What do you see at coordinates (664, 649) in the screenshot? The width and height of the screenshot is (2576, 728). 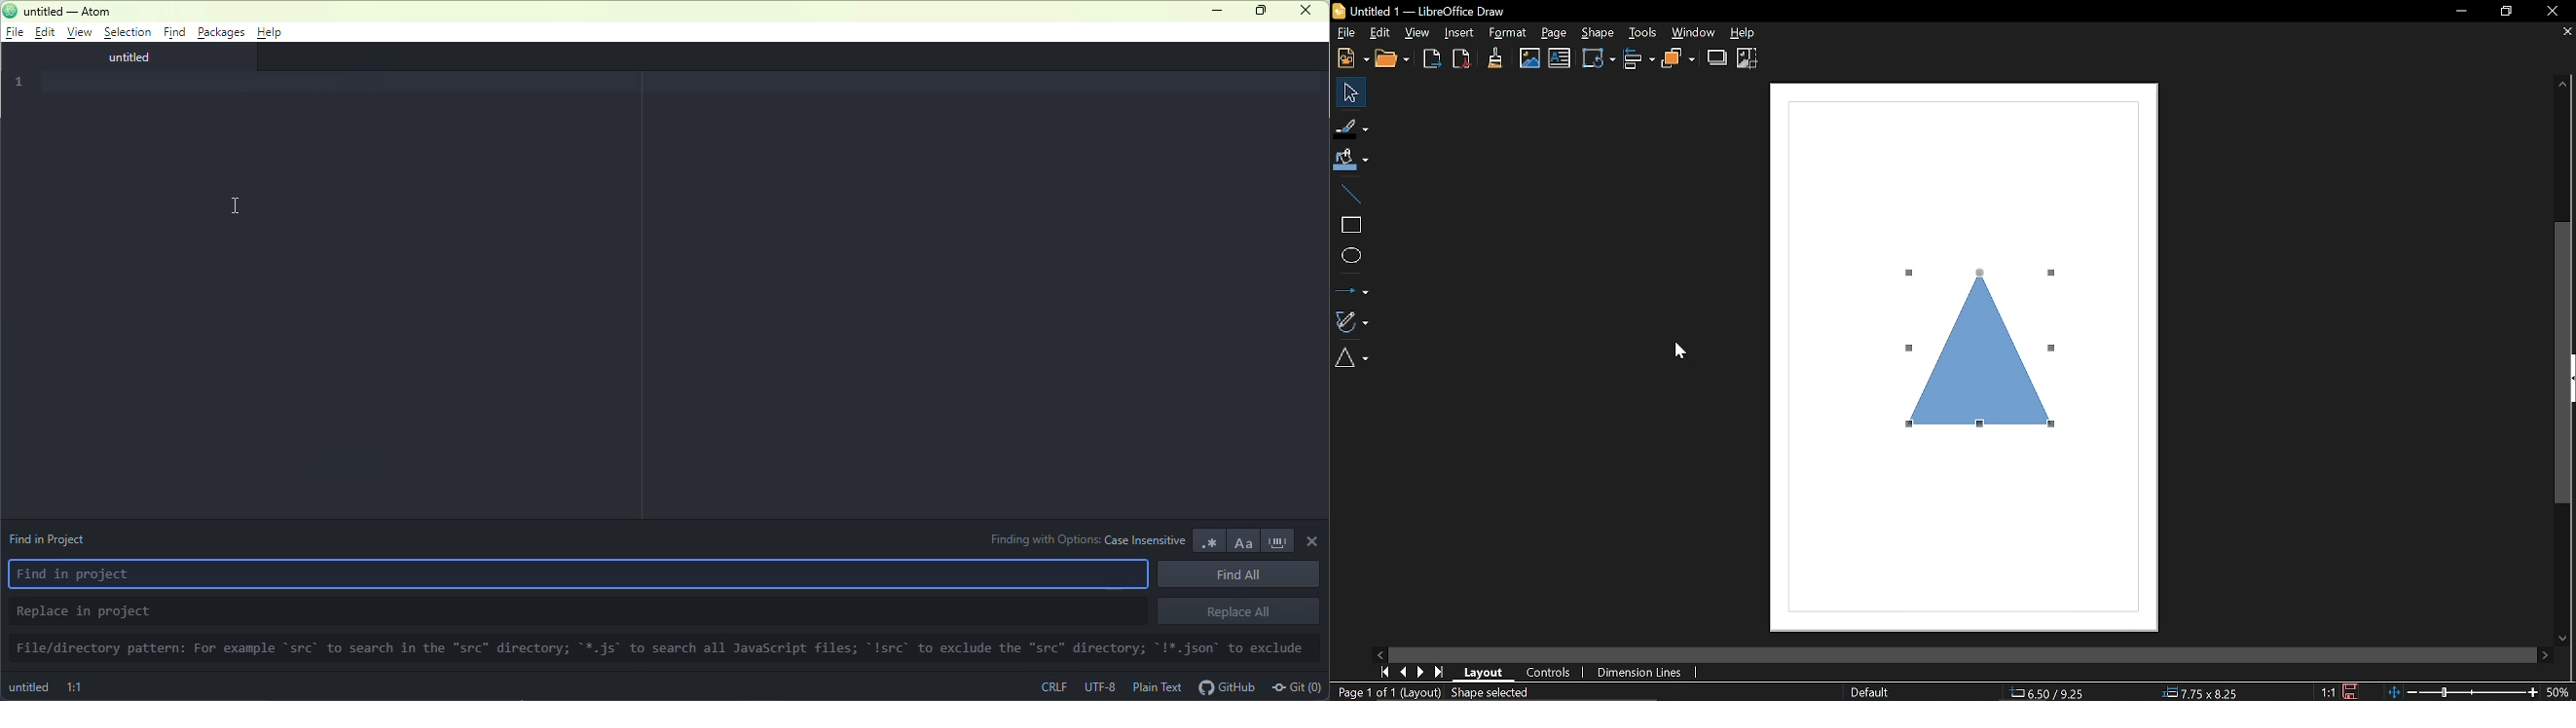 I see `File/directory pattern: For example “src” to search in the “src” directory; "*.js* to search all JavaScript files; ~!src’ to exclude the “src” directory; "!*.json to exclude` at bounding box center [664, 649].